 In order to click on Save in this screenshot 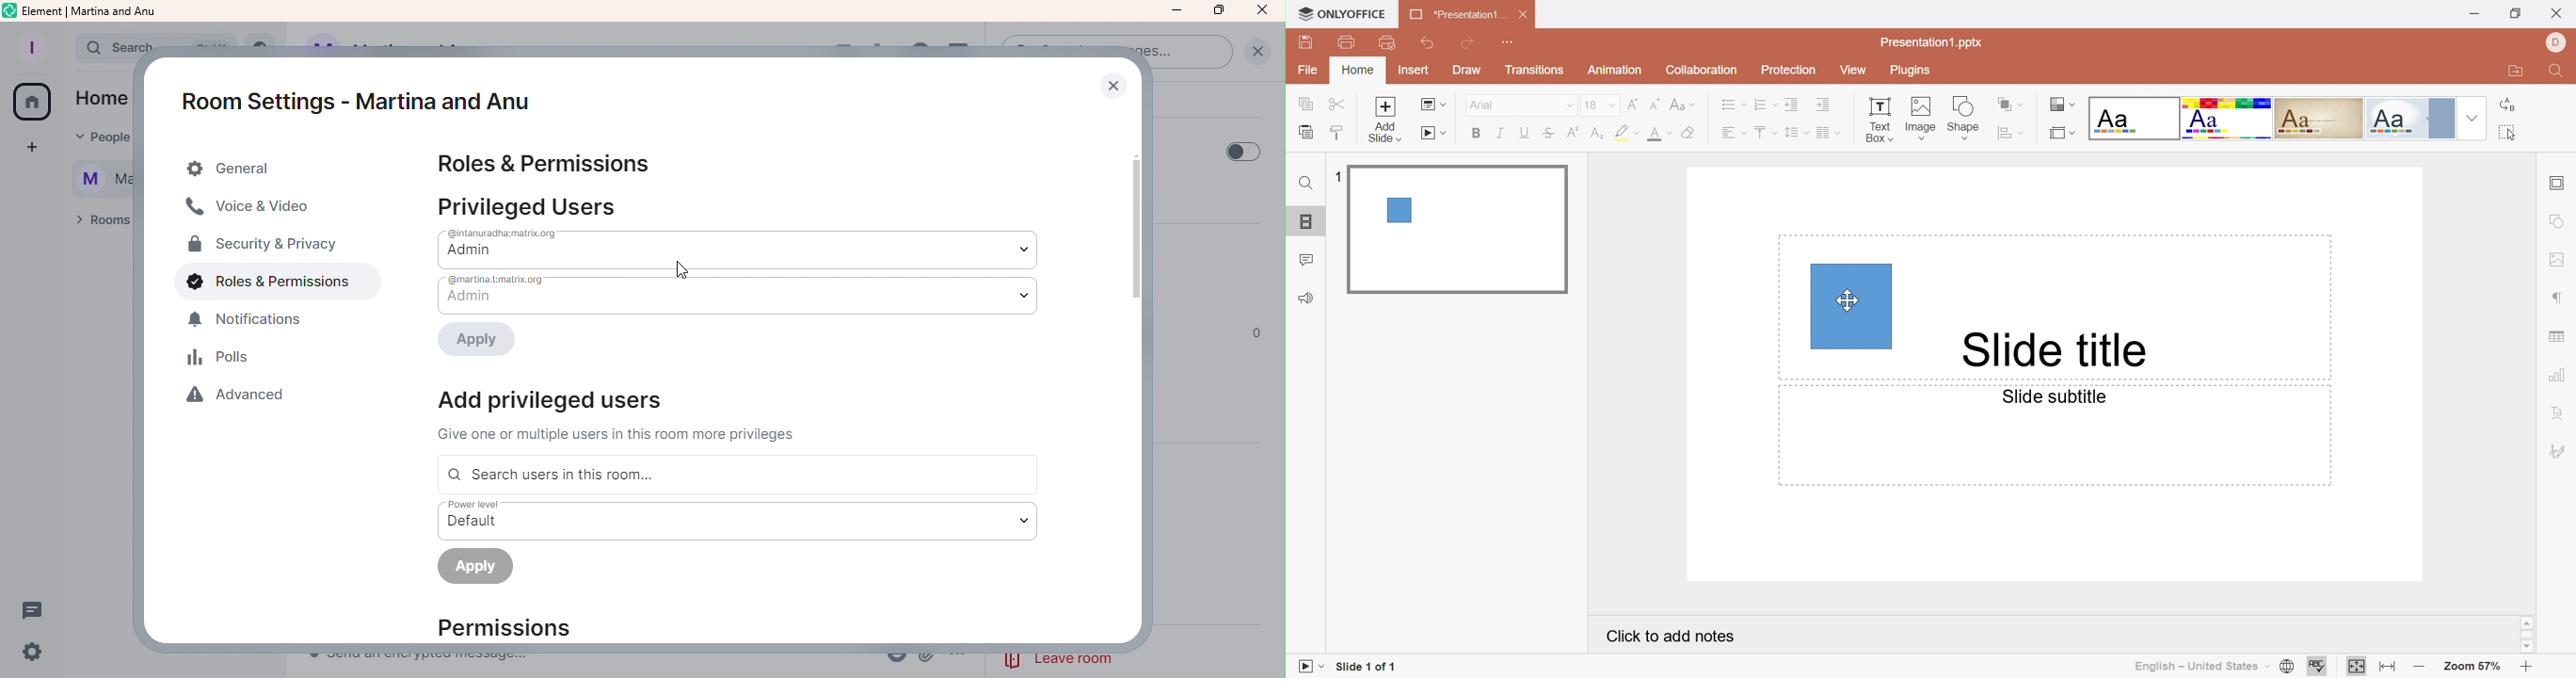, I will do `click(1306, 44)`.